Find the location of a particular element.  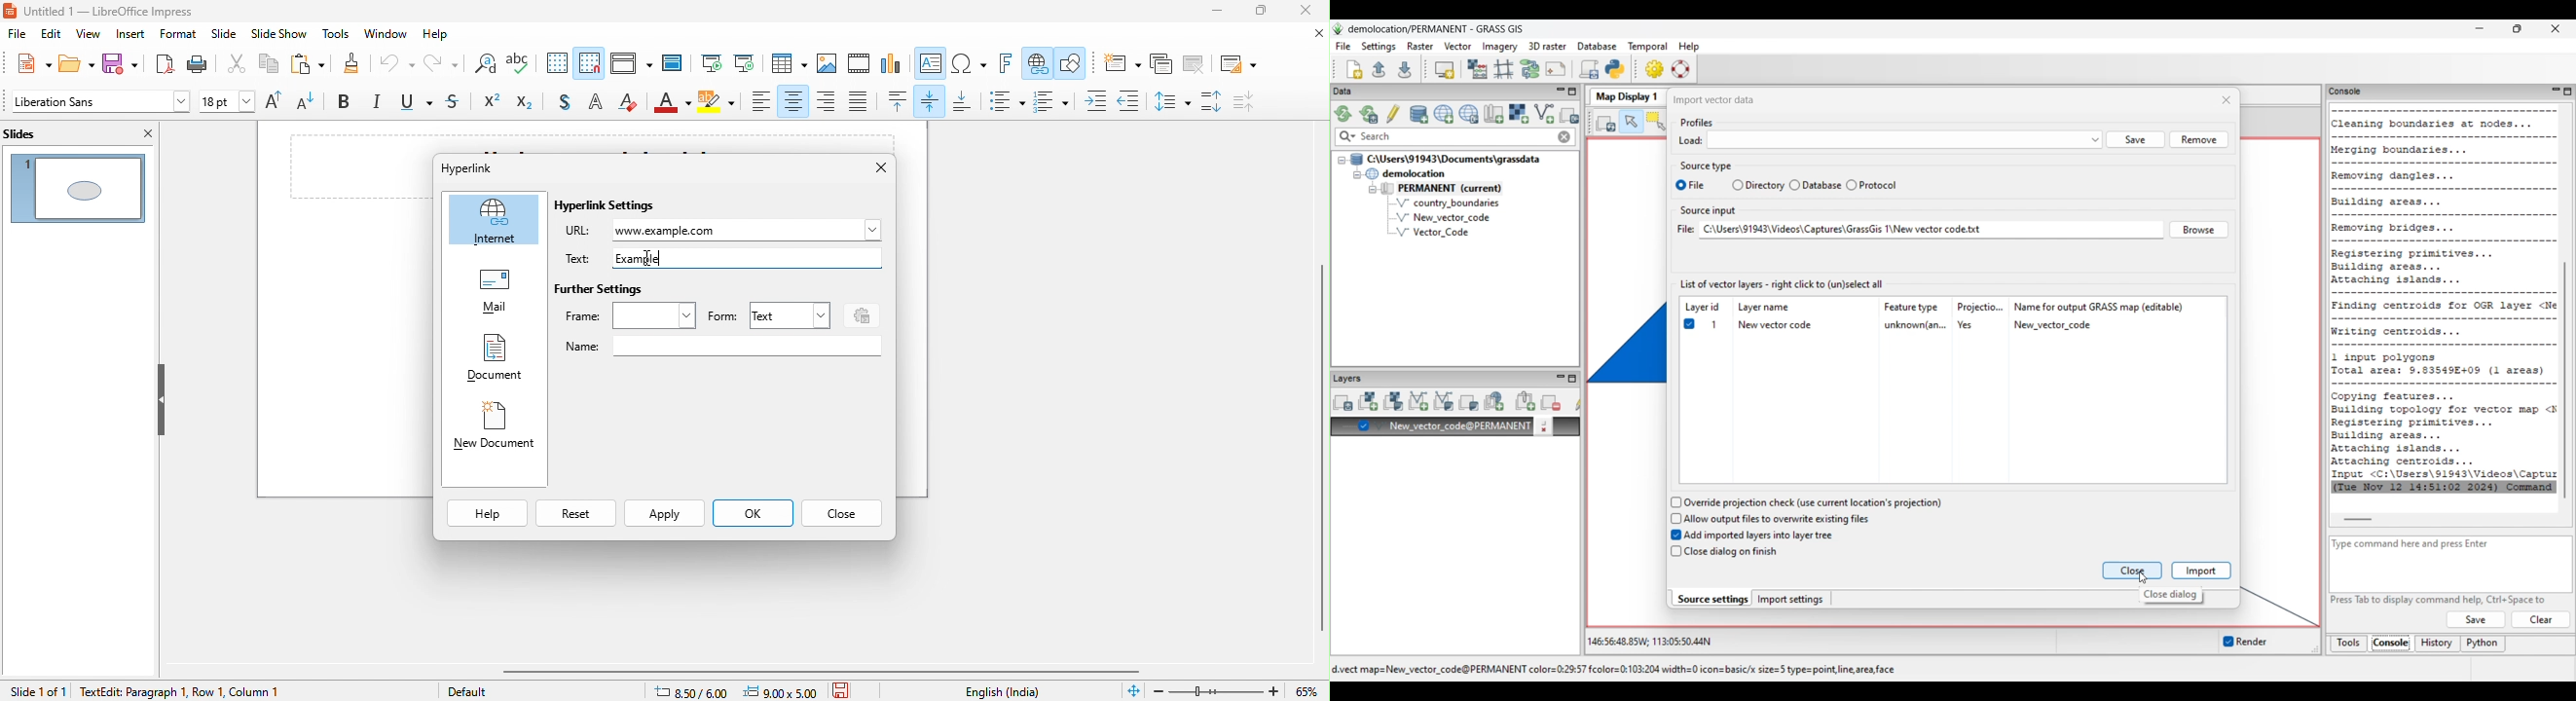

display view is located at coordinates (630, 65).